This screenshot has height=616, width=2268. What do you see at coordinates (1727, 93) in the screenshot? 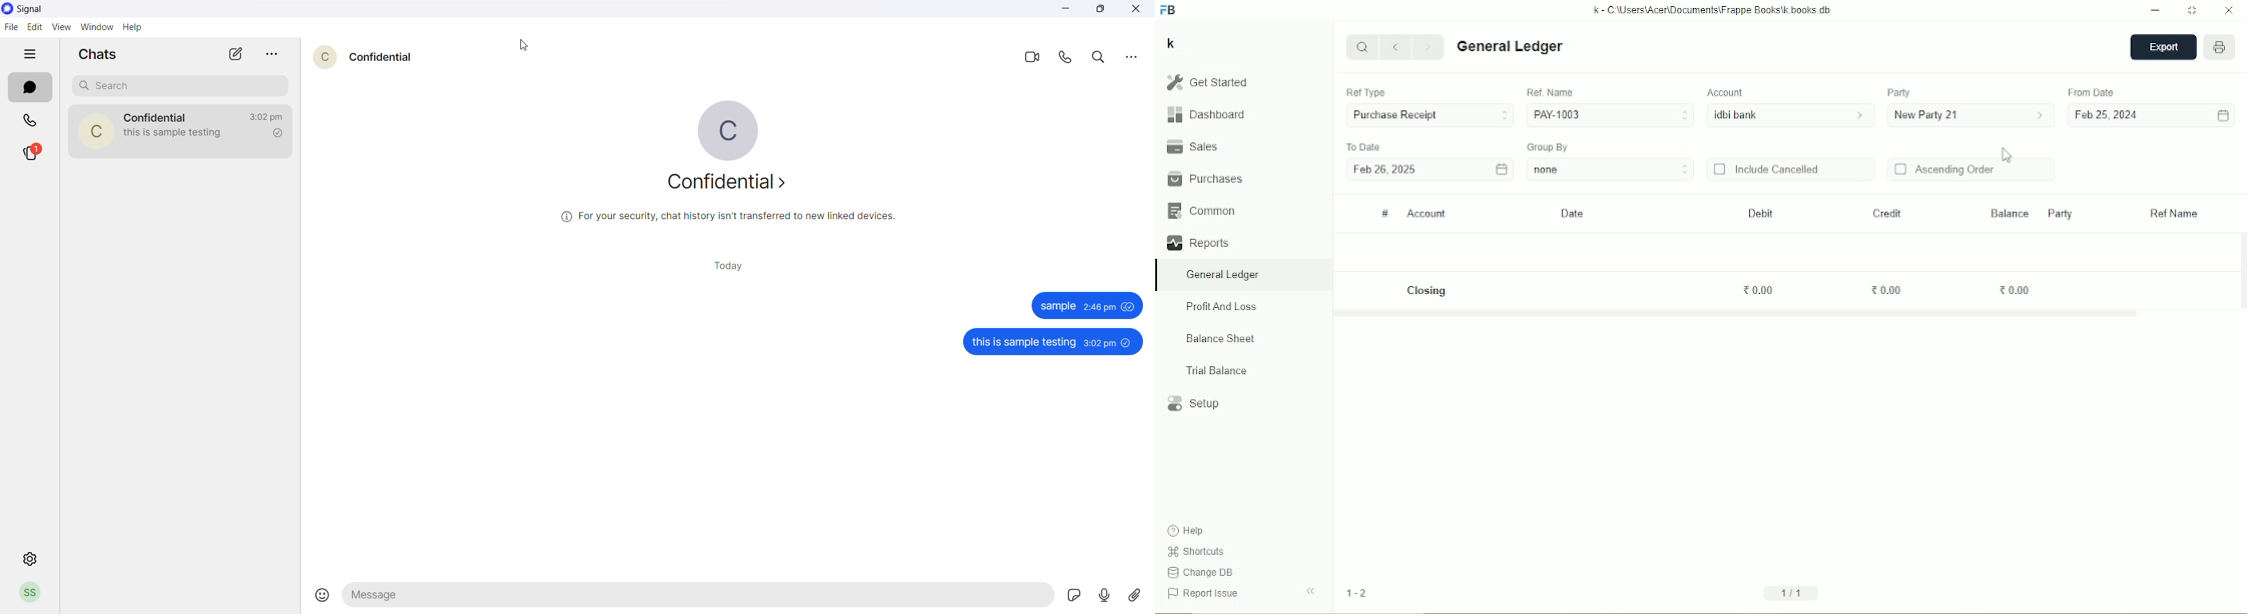
I see `Account` at bounding box center [1727, 93].